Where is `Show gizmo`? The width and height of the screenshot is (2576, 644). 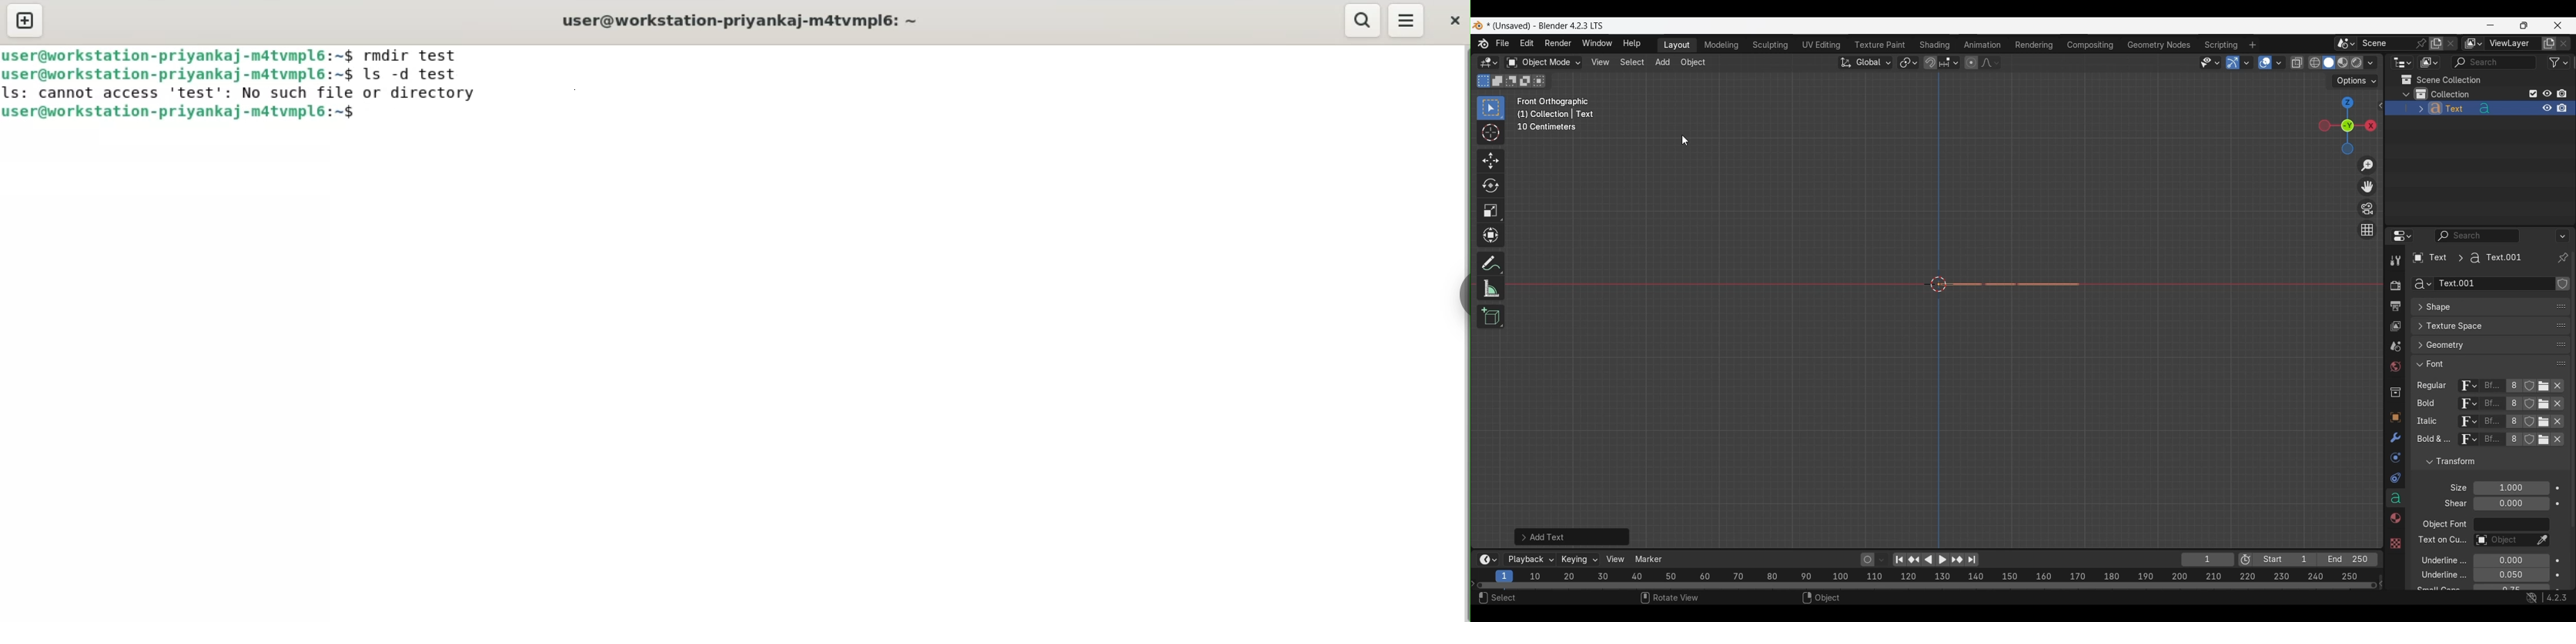 Show gizmo is located at coordinates (2233, 63).